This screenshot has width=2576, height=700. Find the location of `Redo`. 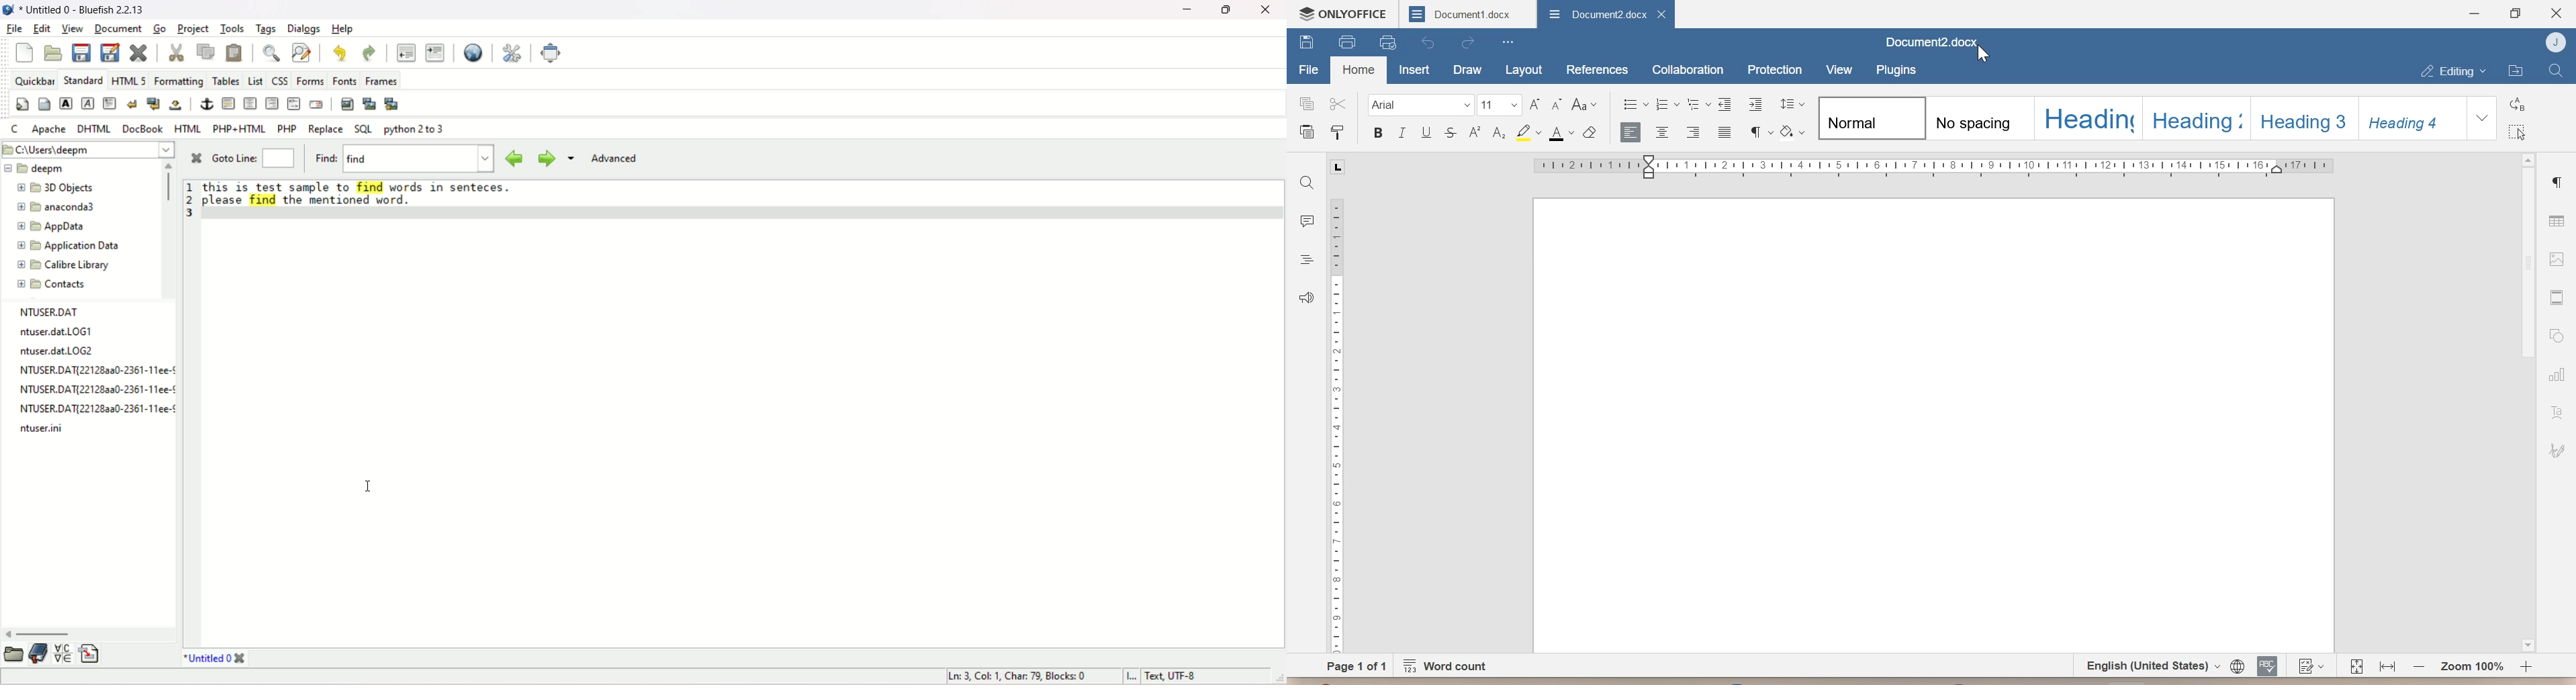

Redo is located at coordinates (1469, 44).